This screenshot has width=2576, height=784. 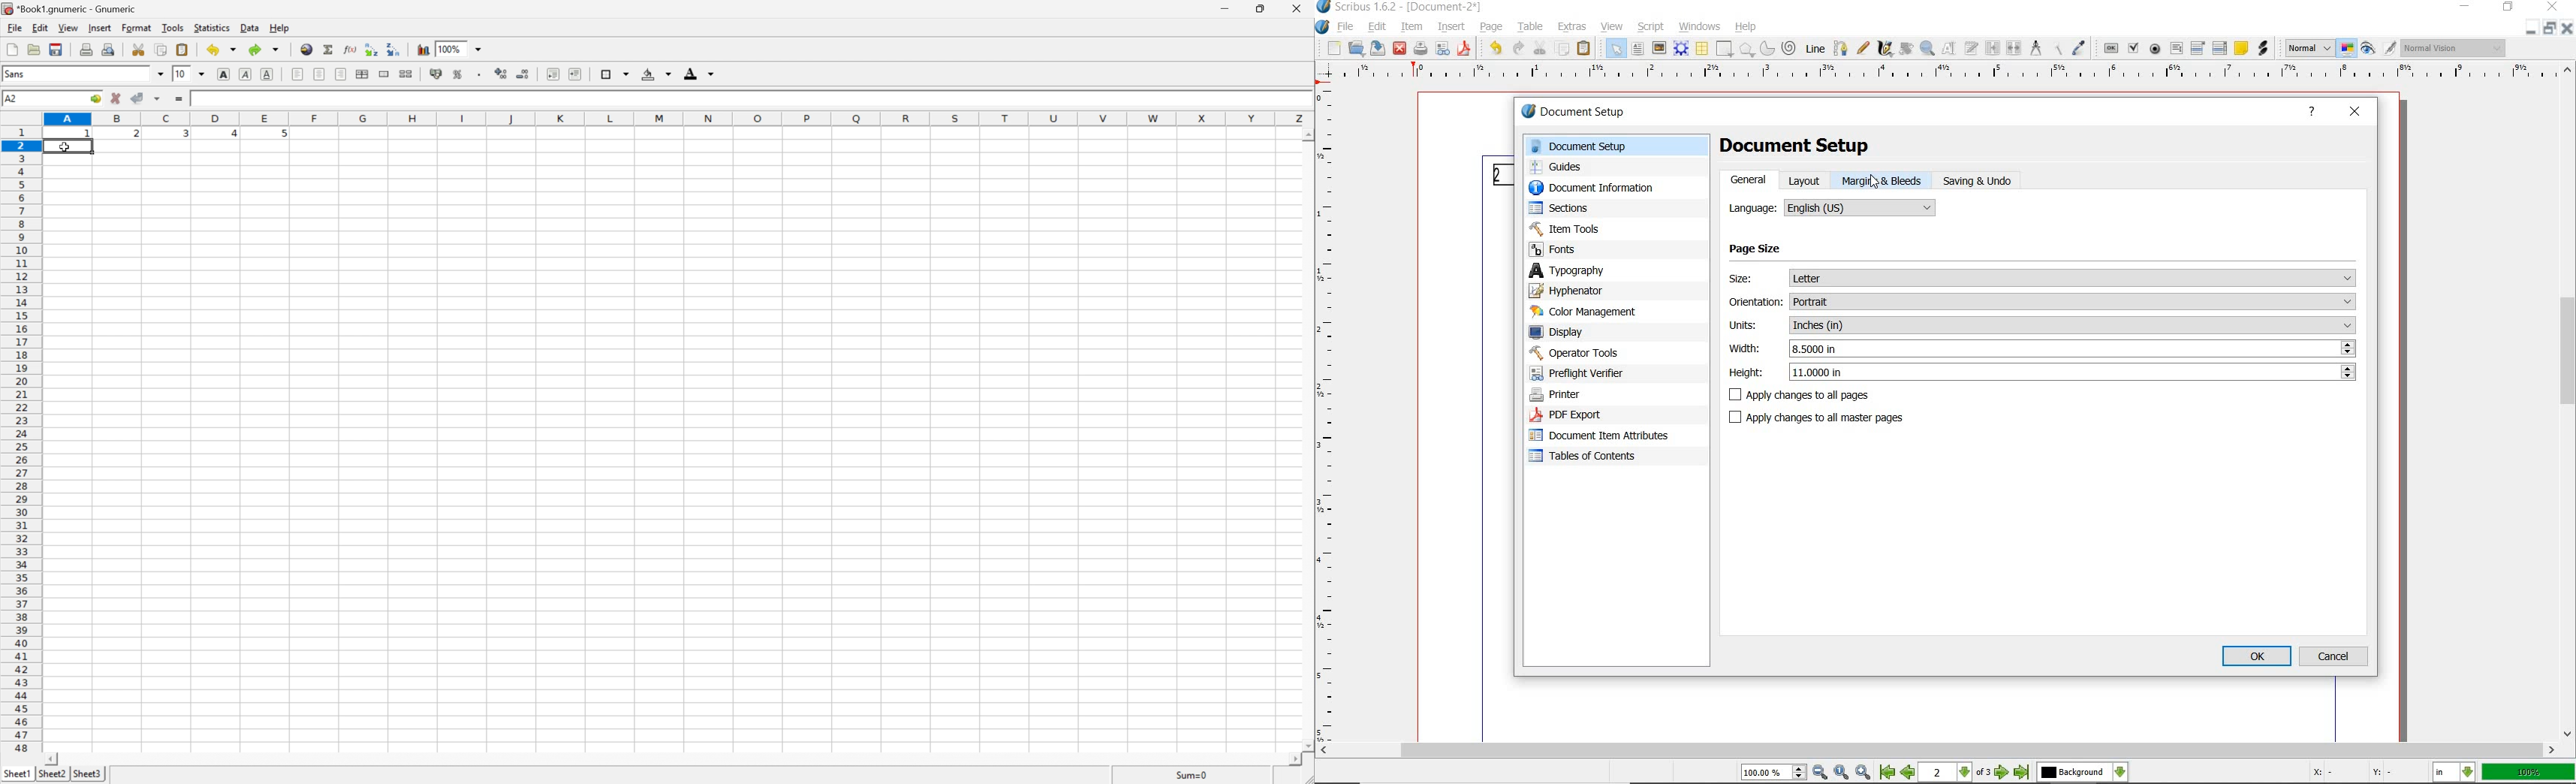 I want to click on row numbers, so click(x=22, y=439).